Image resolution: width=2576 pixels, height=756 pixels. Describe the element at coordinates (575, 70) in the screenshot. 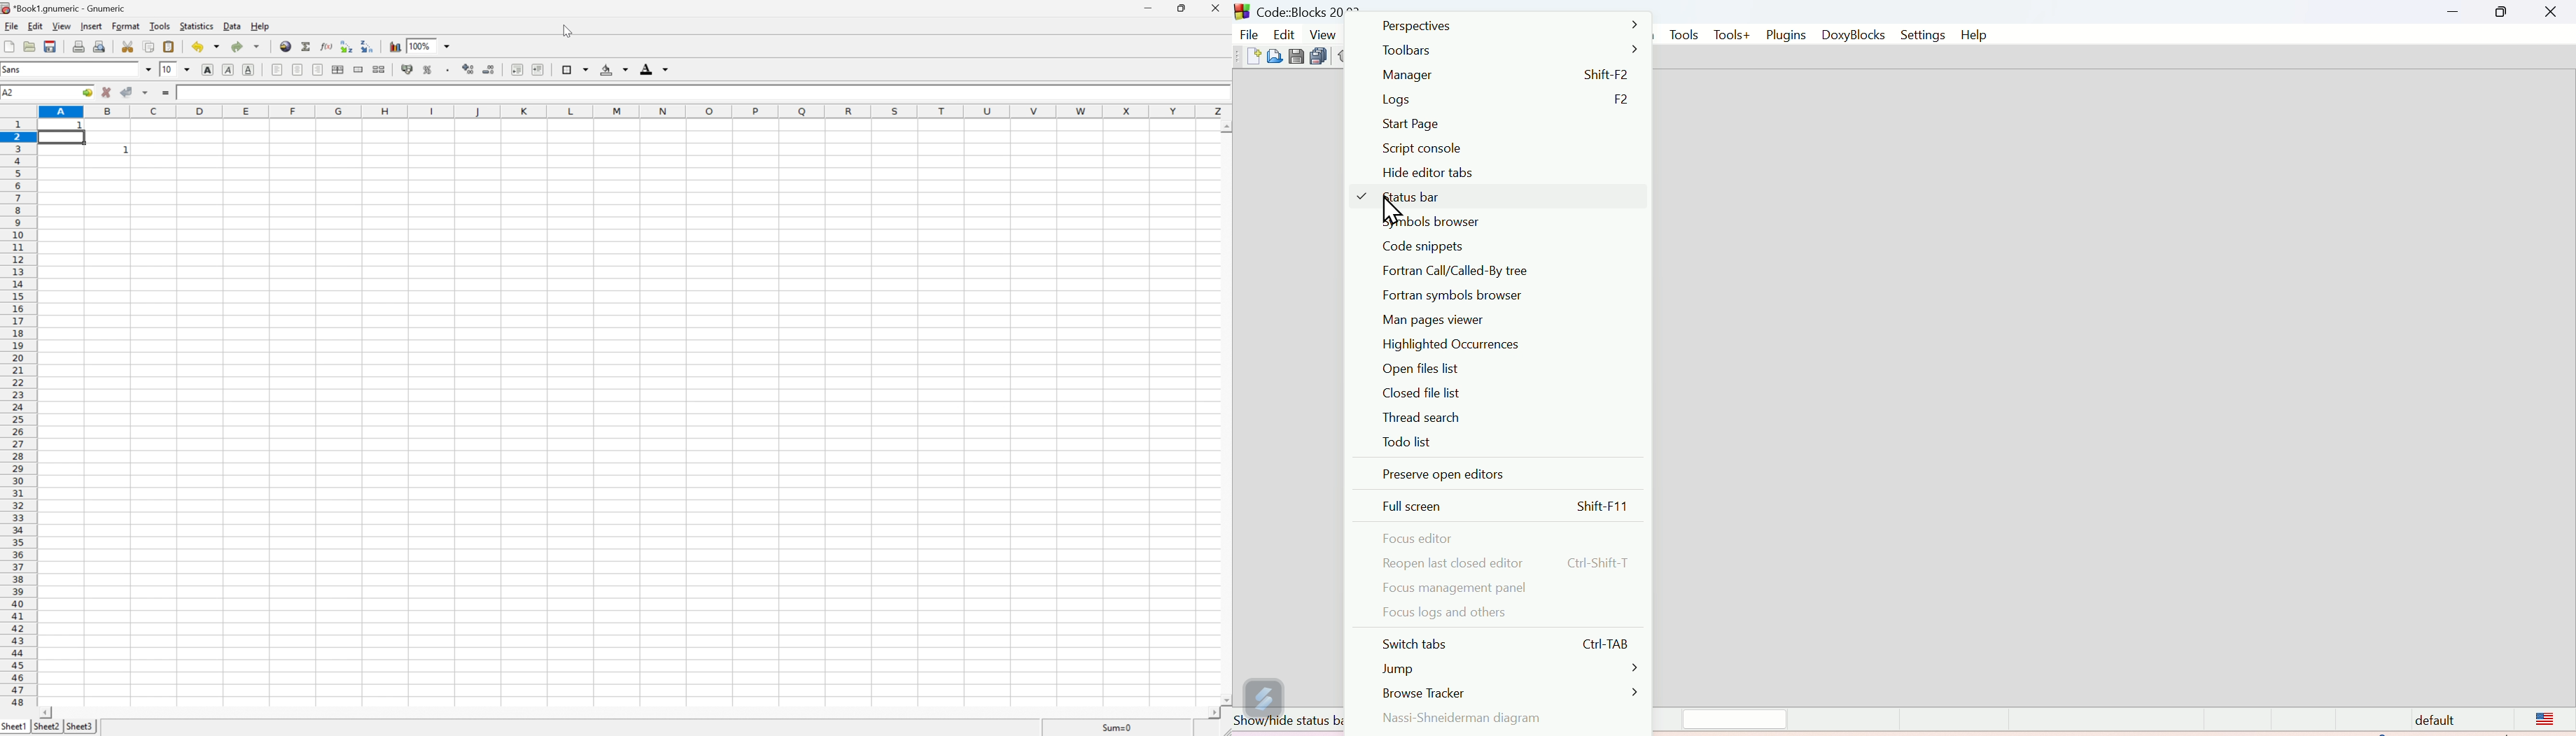

I see `borders` at that location.